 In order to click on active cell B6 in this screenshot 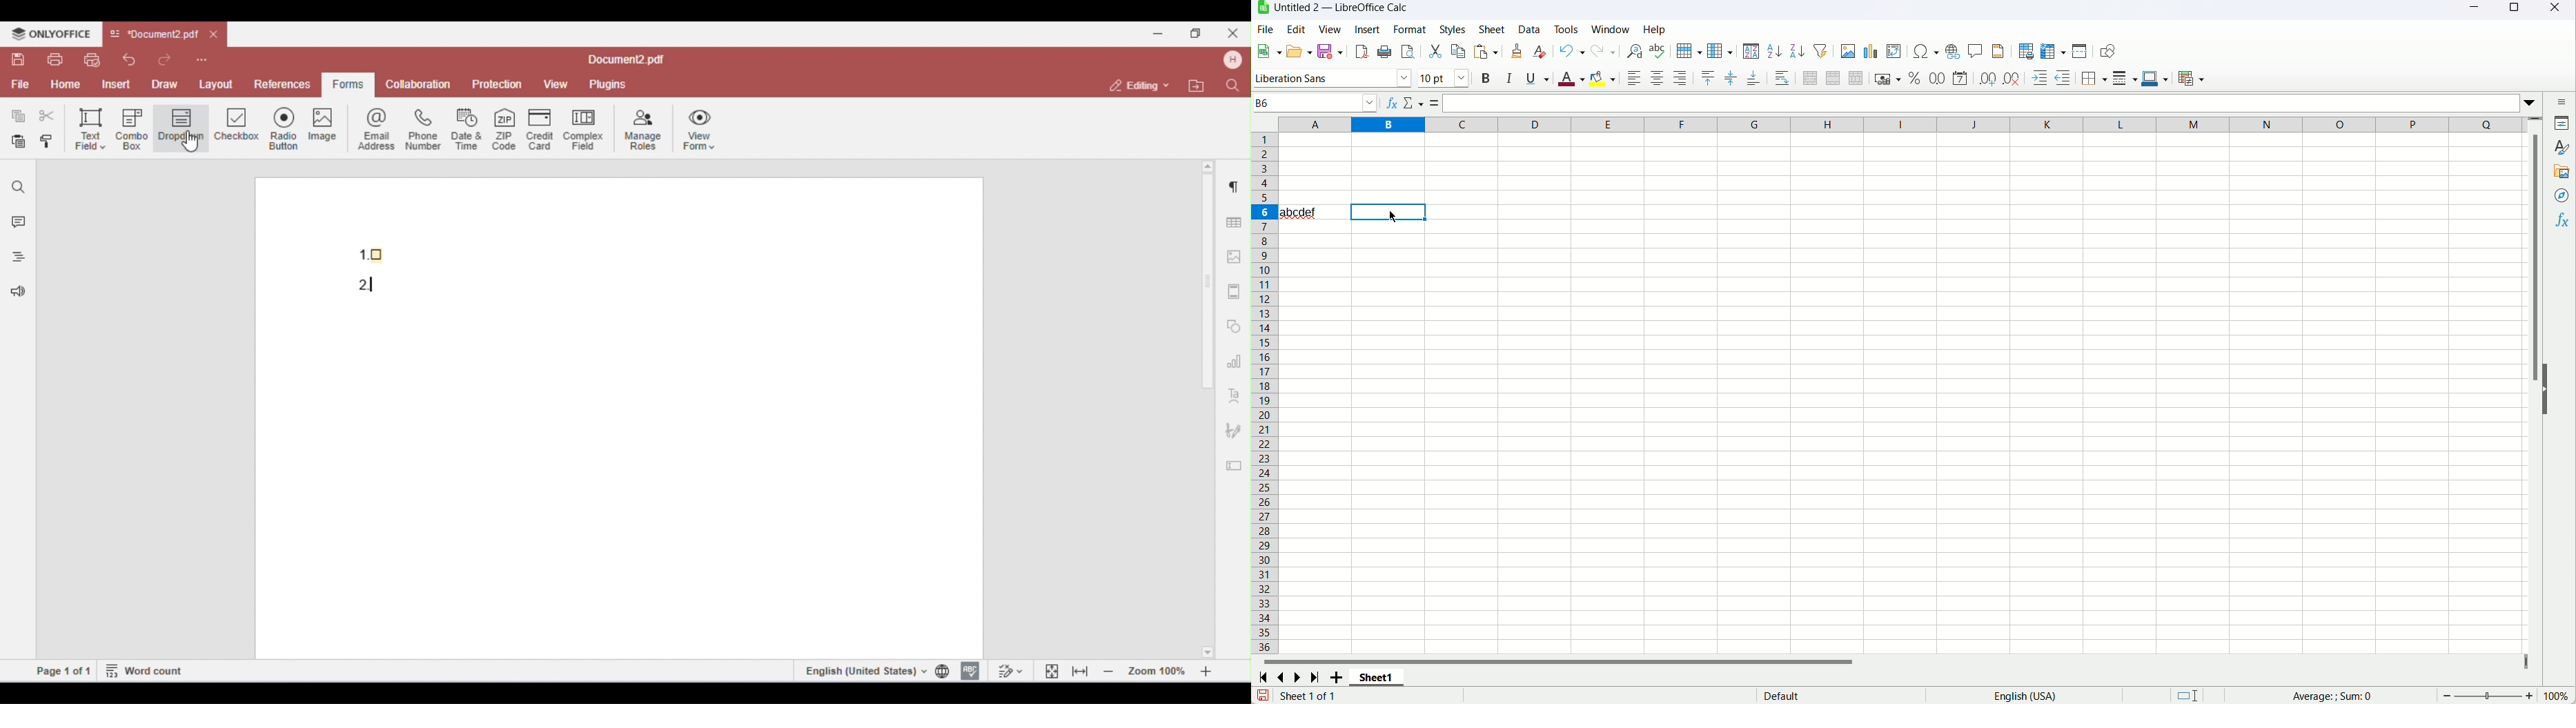, I will do `click(1316, 103)`.